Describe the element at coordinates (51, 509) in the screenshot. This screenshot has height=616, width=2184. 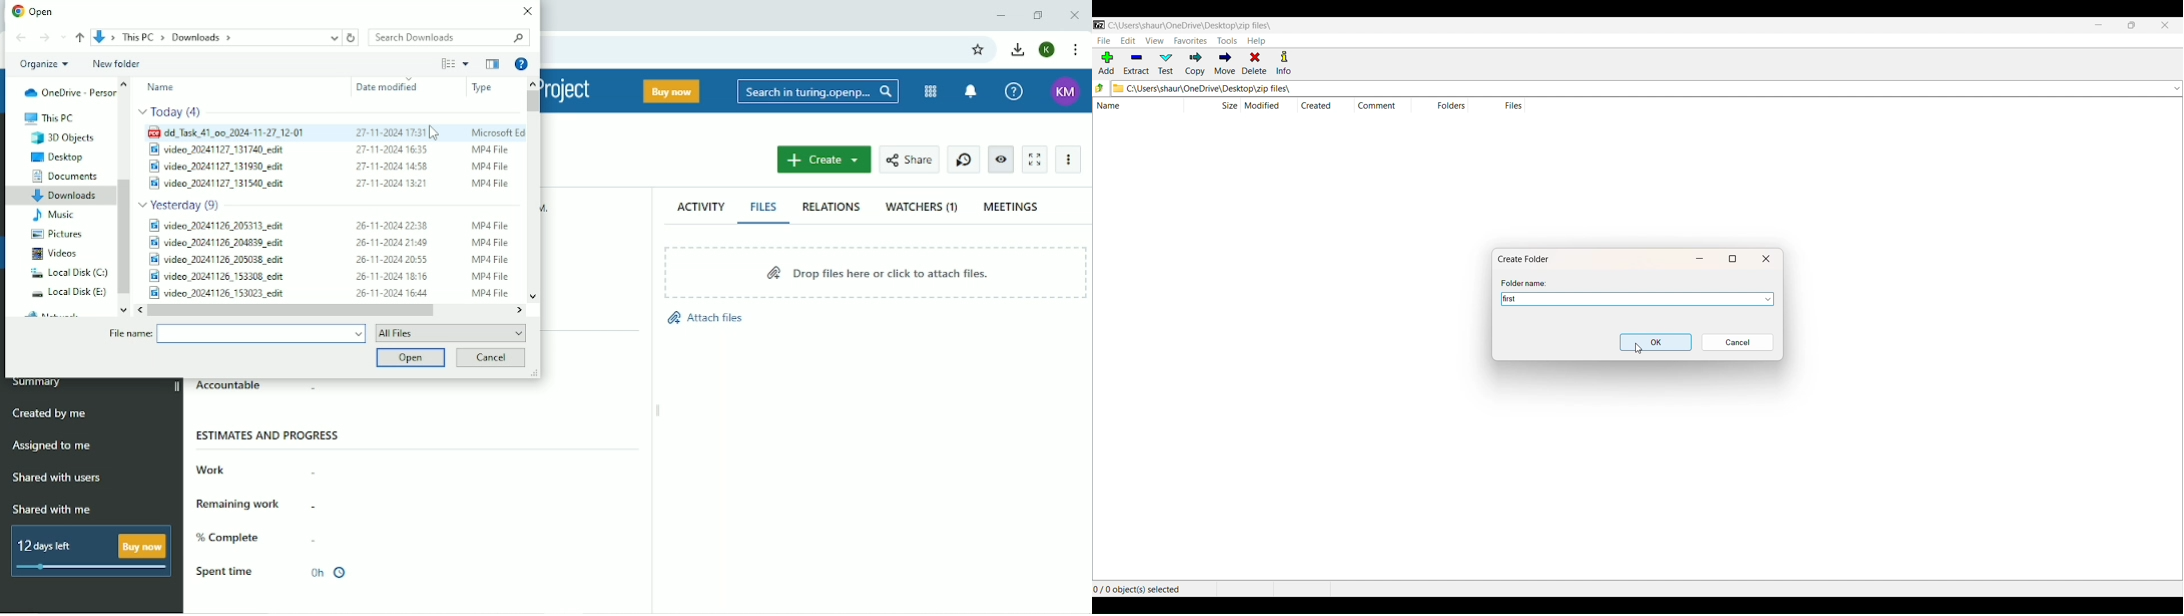
I see `Shared with me` at that location.